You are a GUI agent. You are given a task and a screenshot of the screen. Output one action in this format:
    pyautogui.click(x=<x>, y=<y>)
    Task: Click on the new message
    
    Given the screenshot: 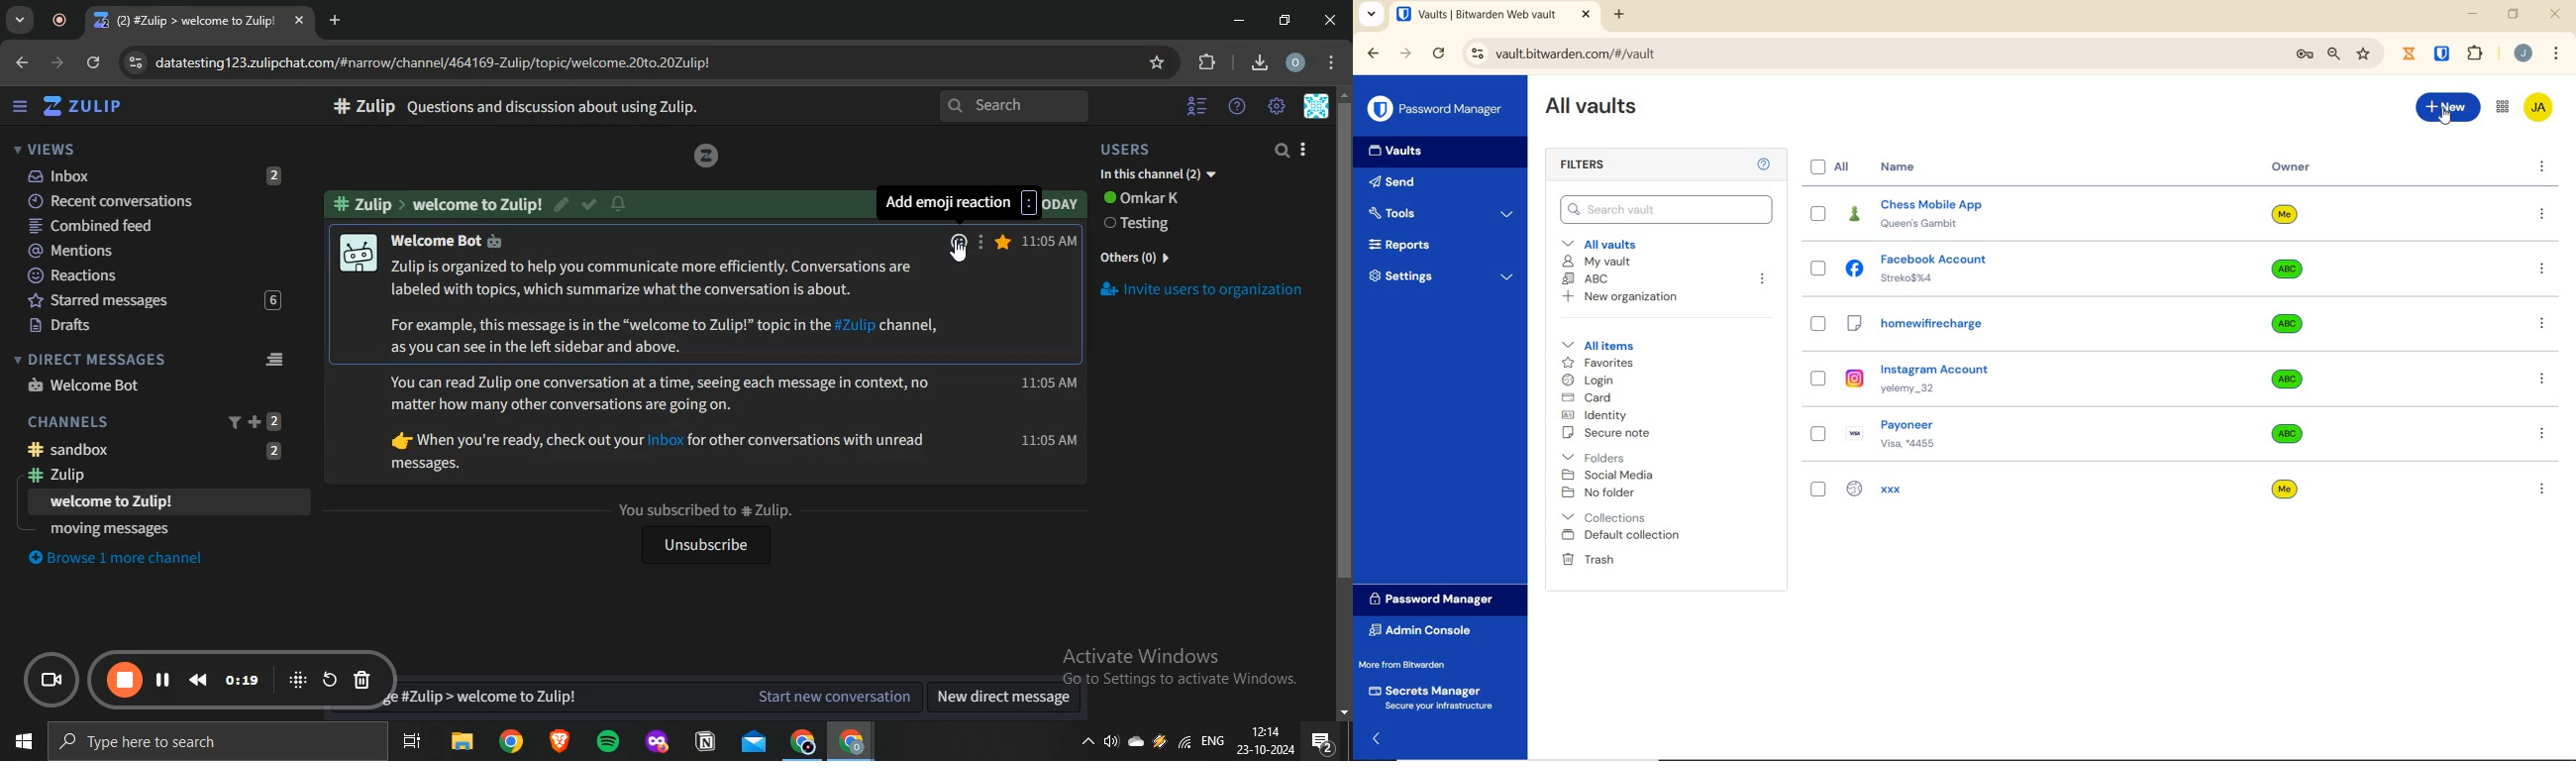 What is the action you would take?
    pyautogui.click(x=651, y=697)
    